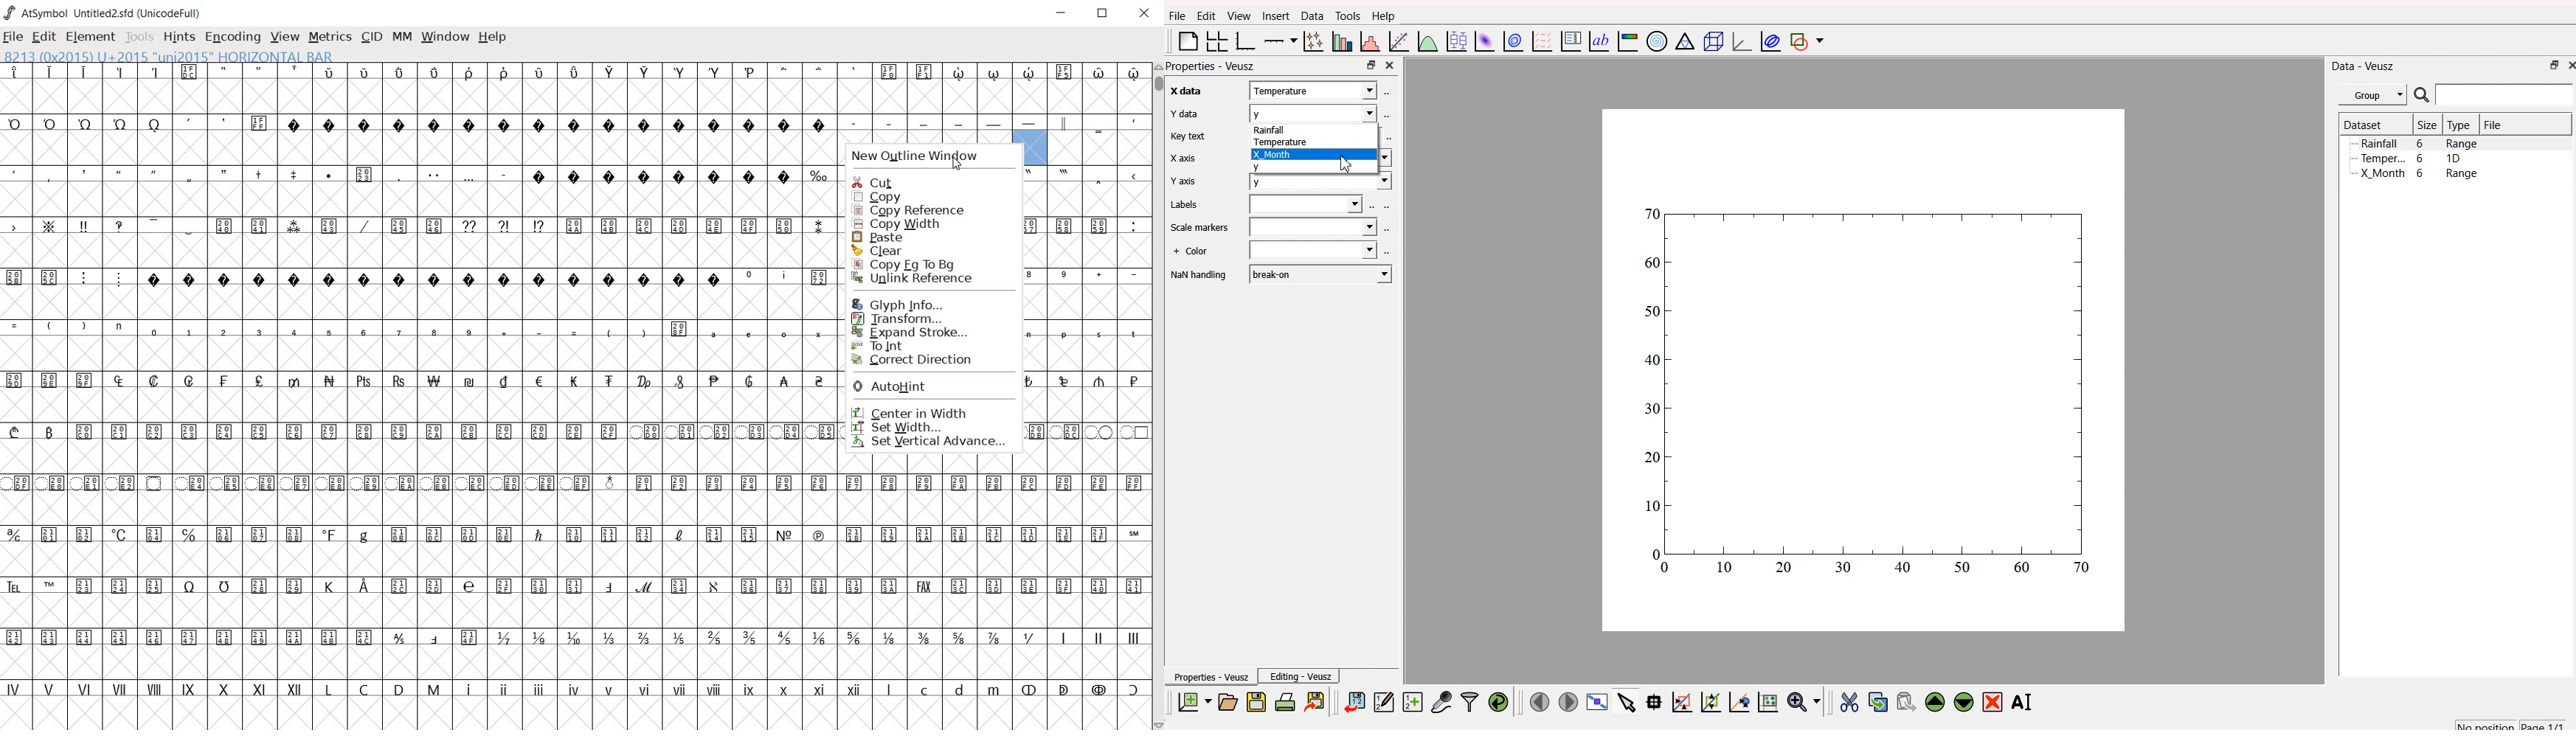  Describe the element at coordinates (1427, 42) in the screenshot. I see `plot function` at that location.